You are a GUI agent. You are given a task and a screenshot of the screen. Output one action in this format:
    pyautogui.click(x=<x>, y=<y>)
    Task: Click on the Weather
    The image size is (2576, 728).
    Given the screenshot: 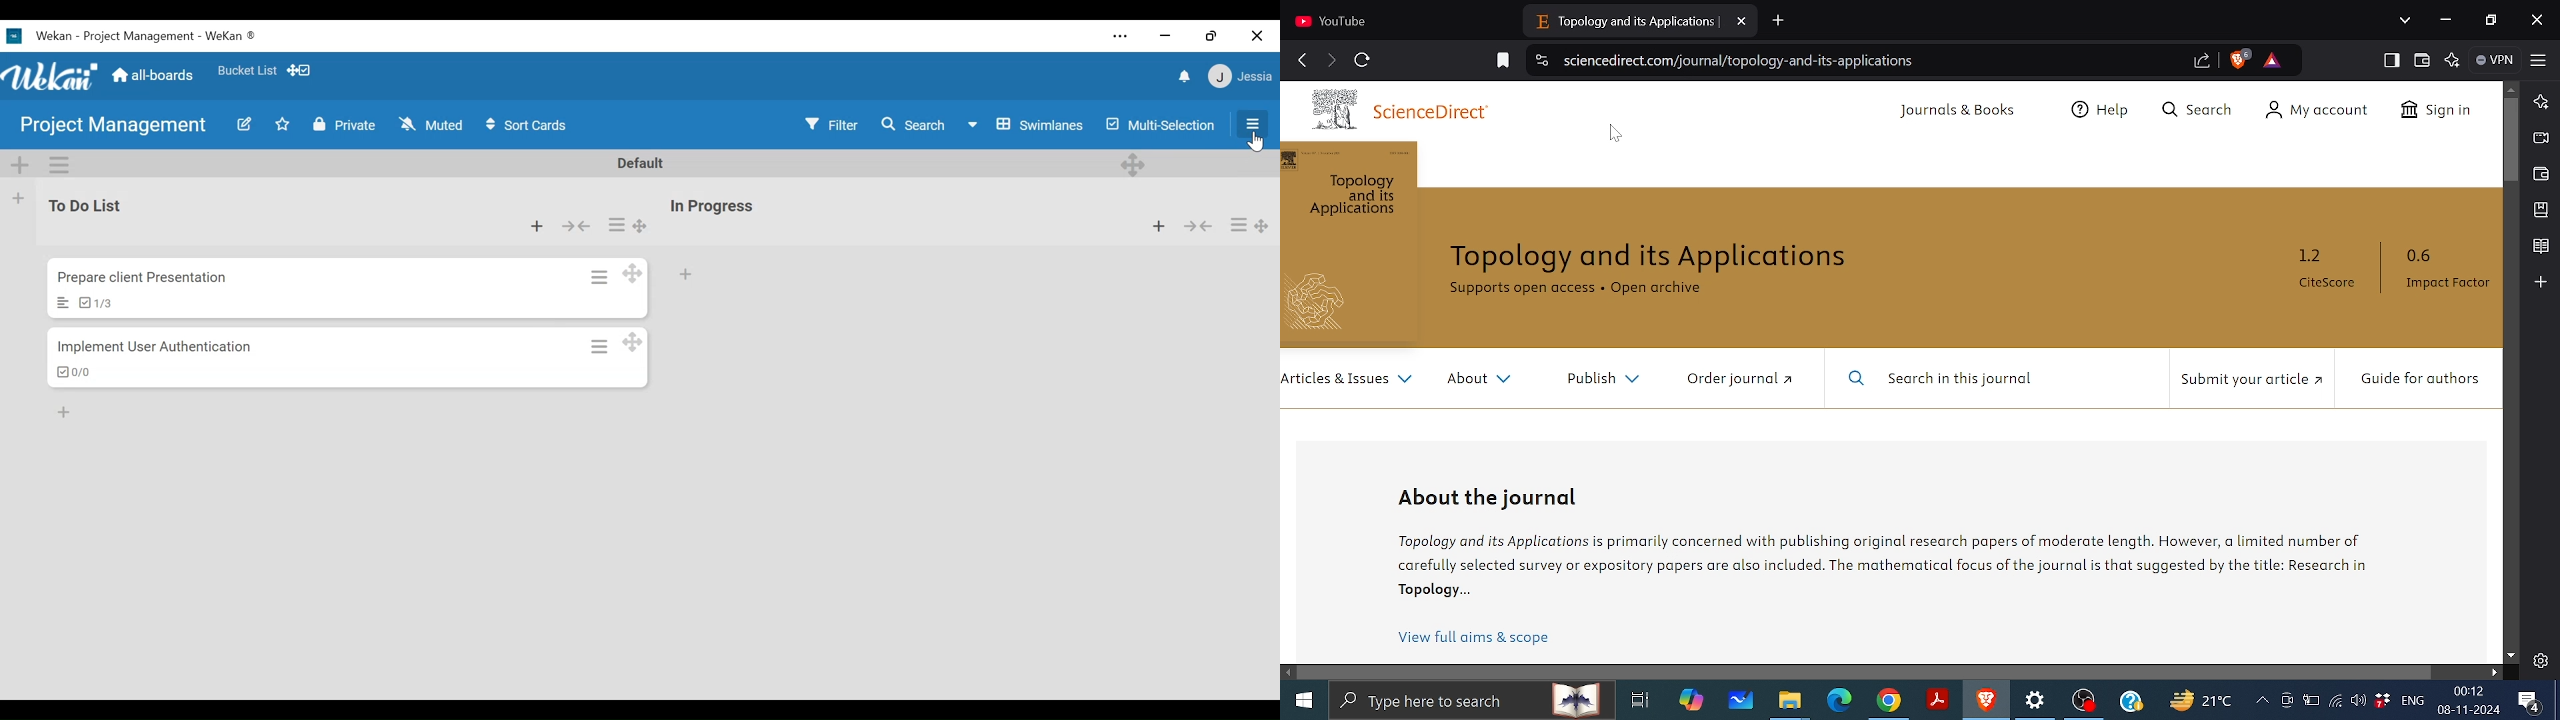 What is the action you would take?
    pyautogui.click(x=2199, y=699)
    